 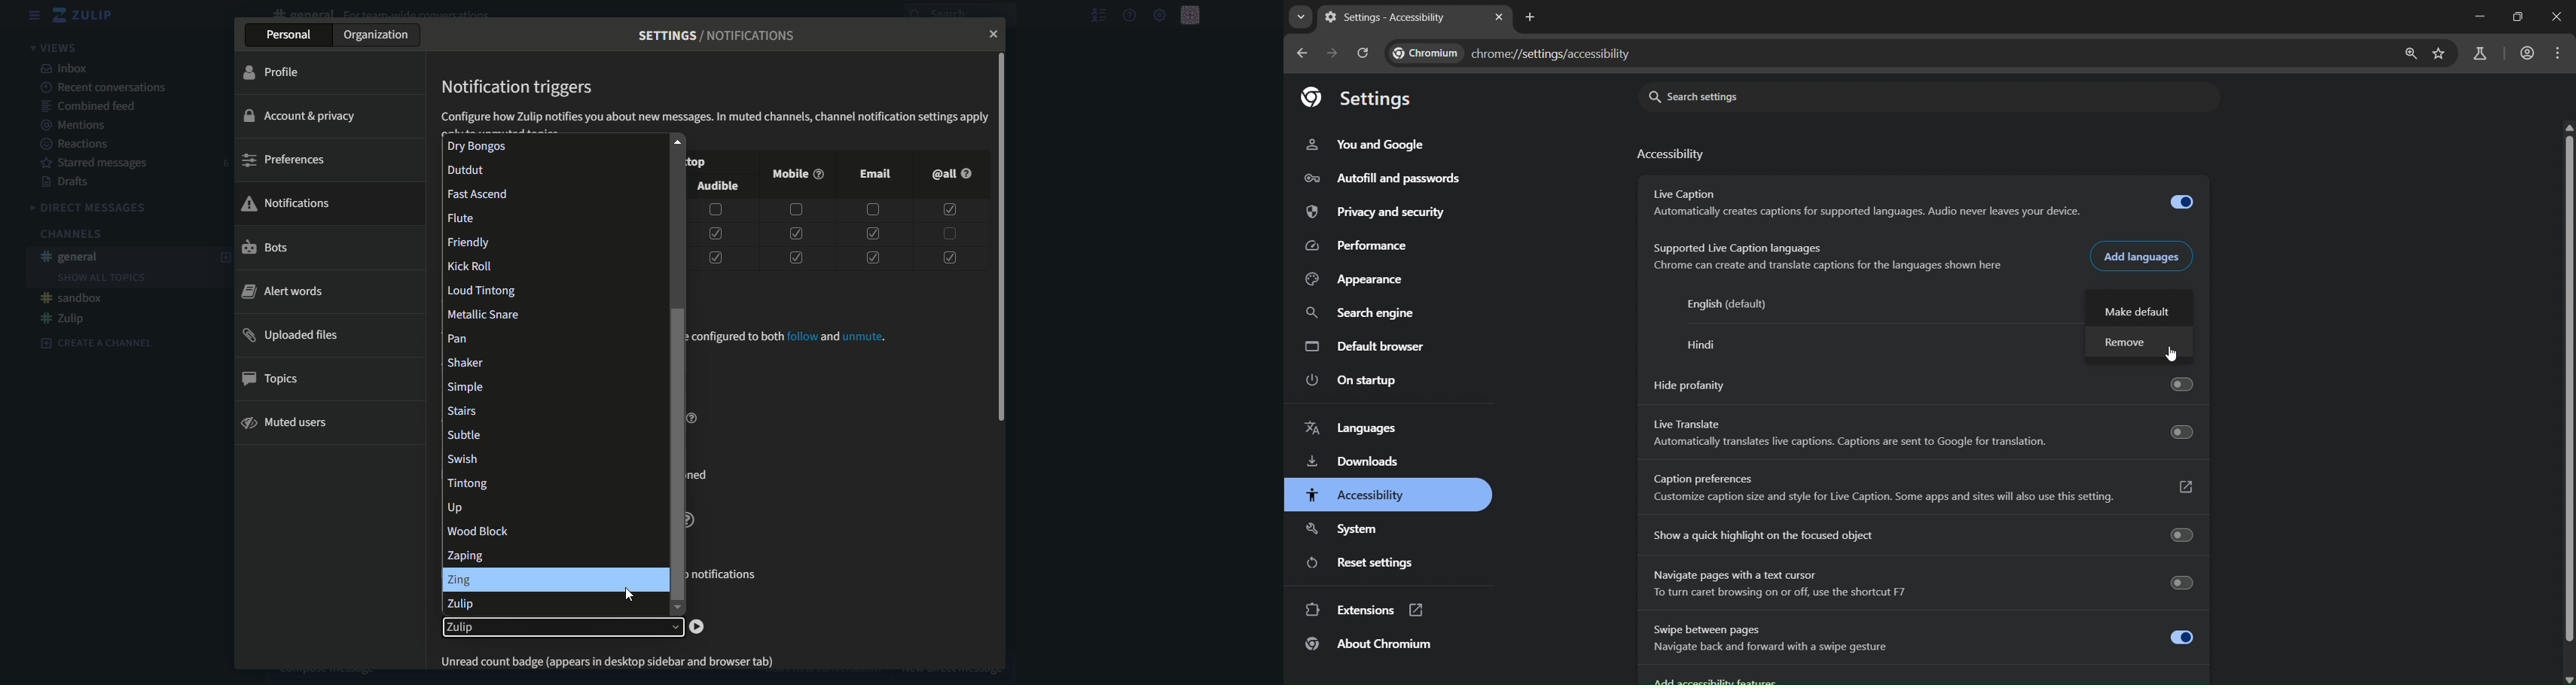 I want to click on go back one page, so click(x=1303, y=53).